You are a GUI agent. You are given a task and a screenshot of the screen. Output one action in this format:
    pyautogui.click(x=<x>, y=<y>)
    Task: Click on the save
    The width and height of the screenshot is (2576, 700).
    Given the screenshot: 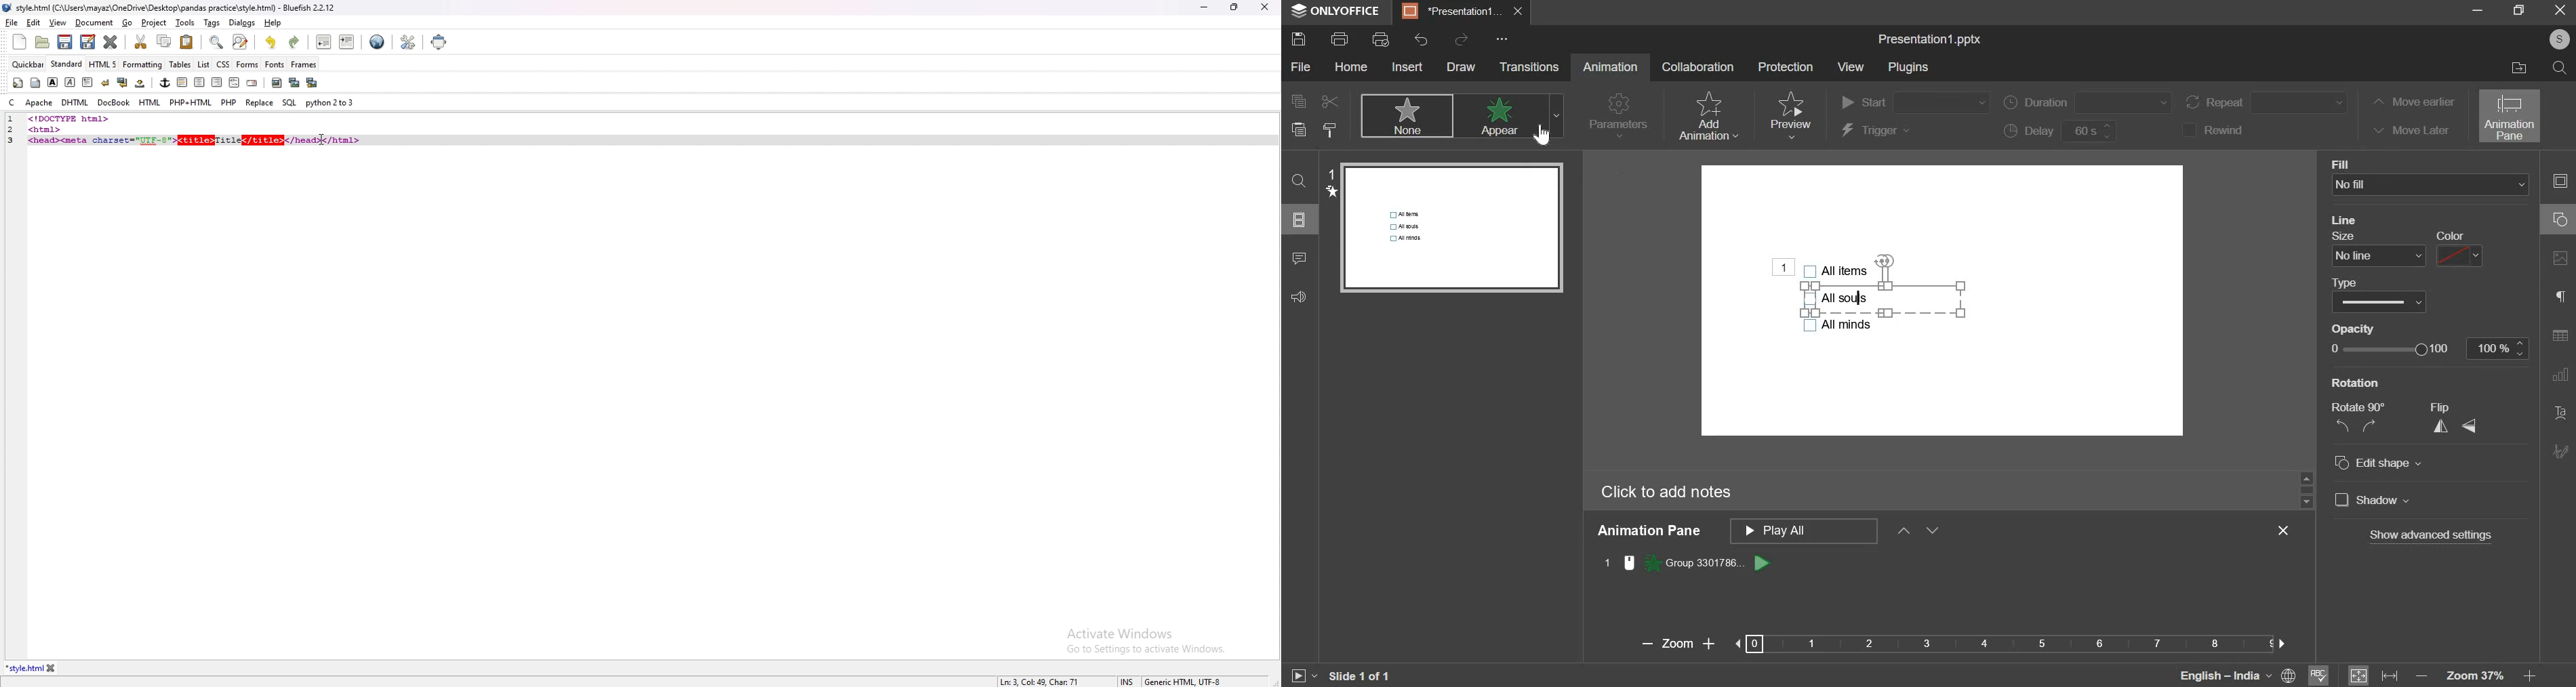 What is the action you would take?
    pyautogui.click(x=1297, y=39)
    